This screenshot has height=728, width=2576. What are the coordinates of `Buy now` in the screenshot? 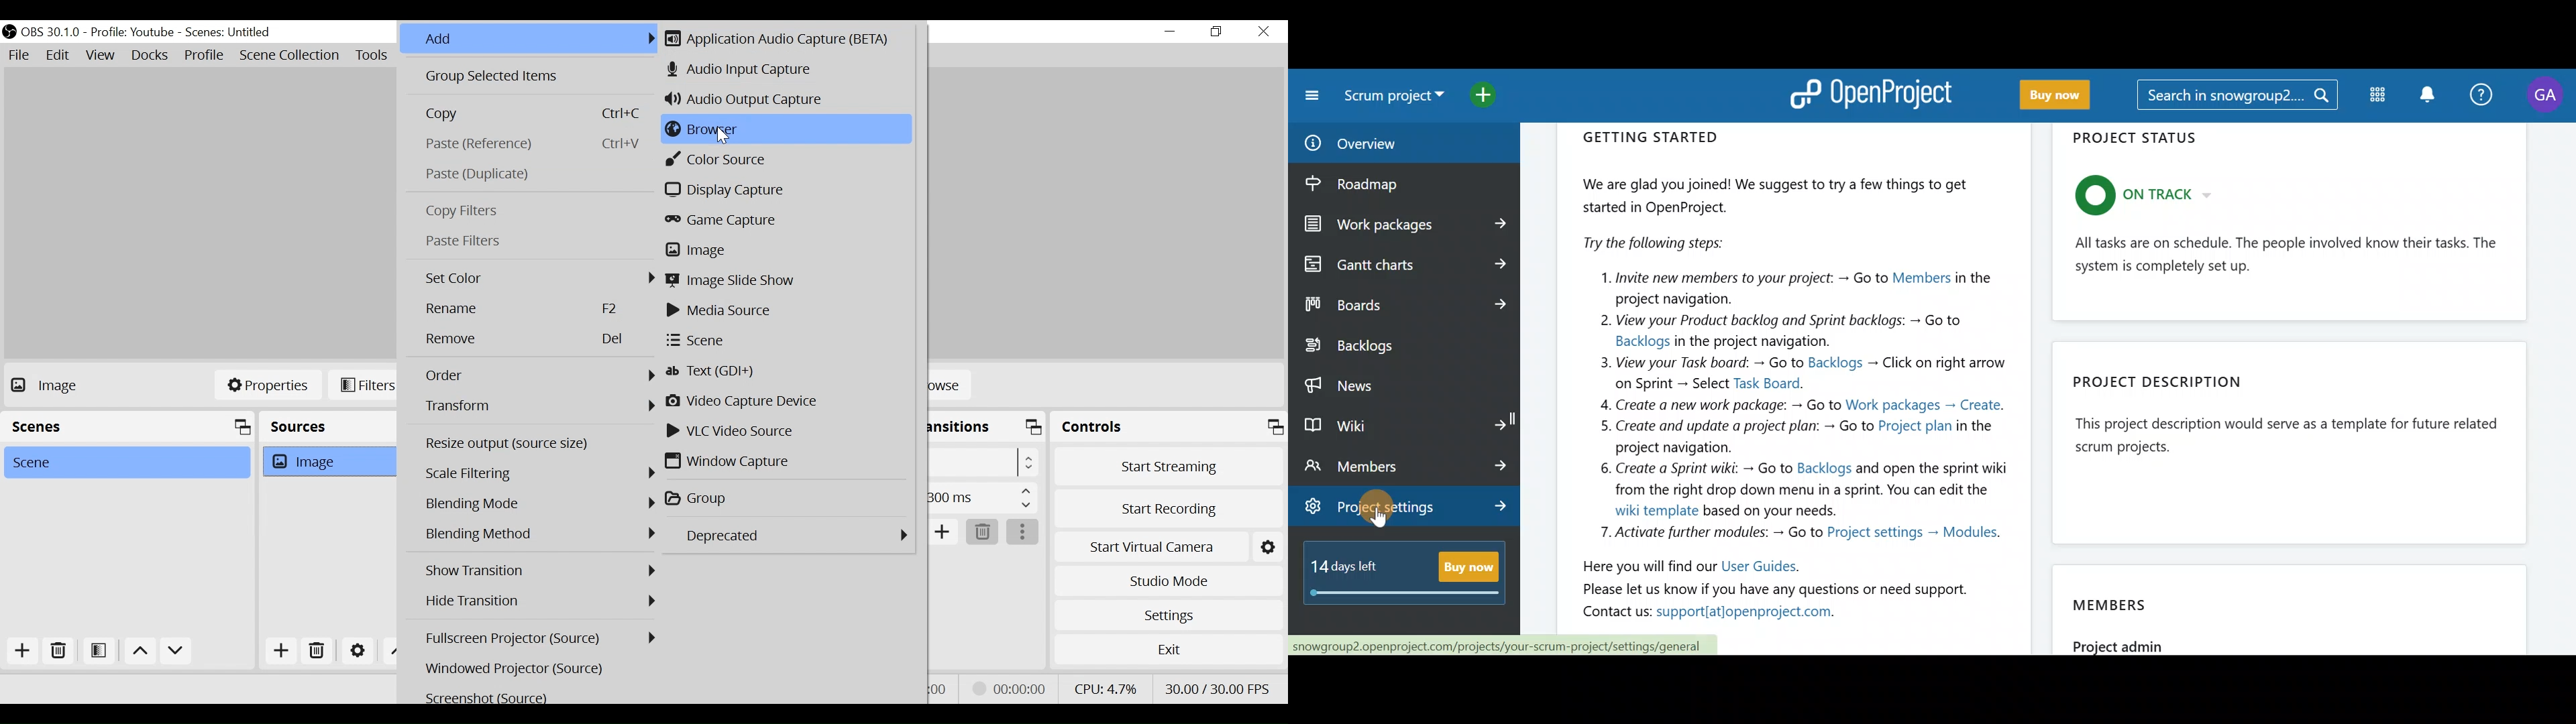 It's located at (2064, 96).